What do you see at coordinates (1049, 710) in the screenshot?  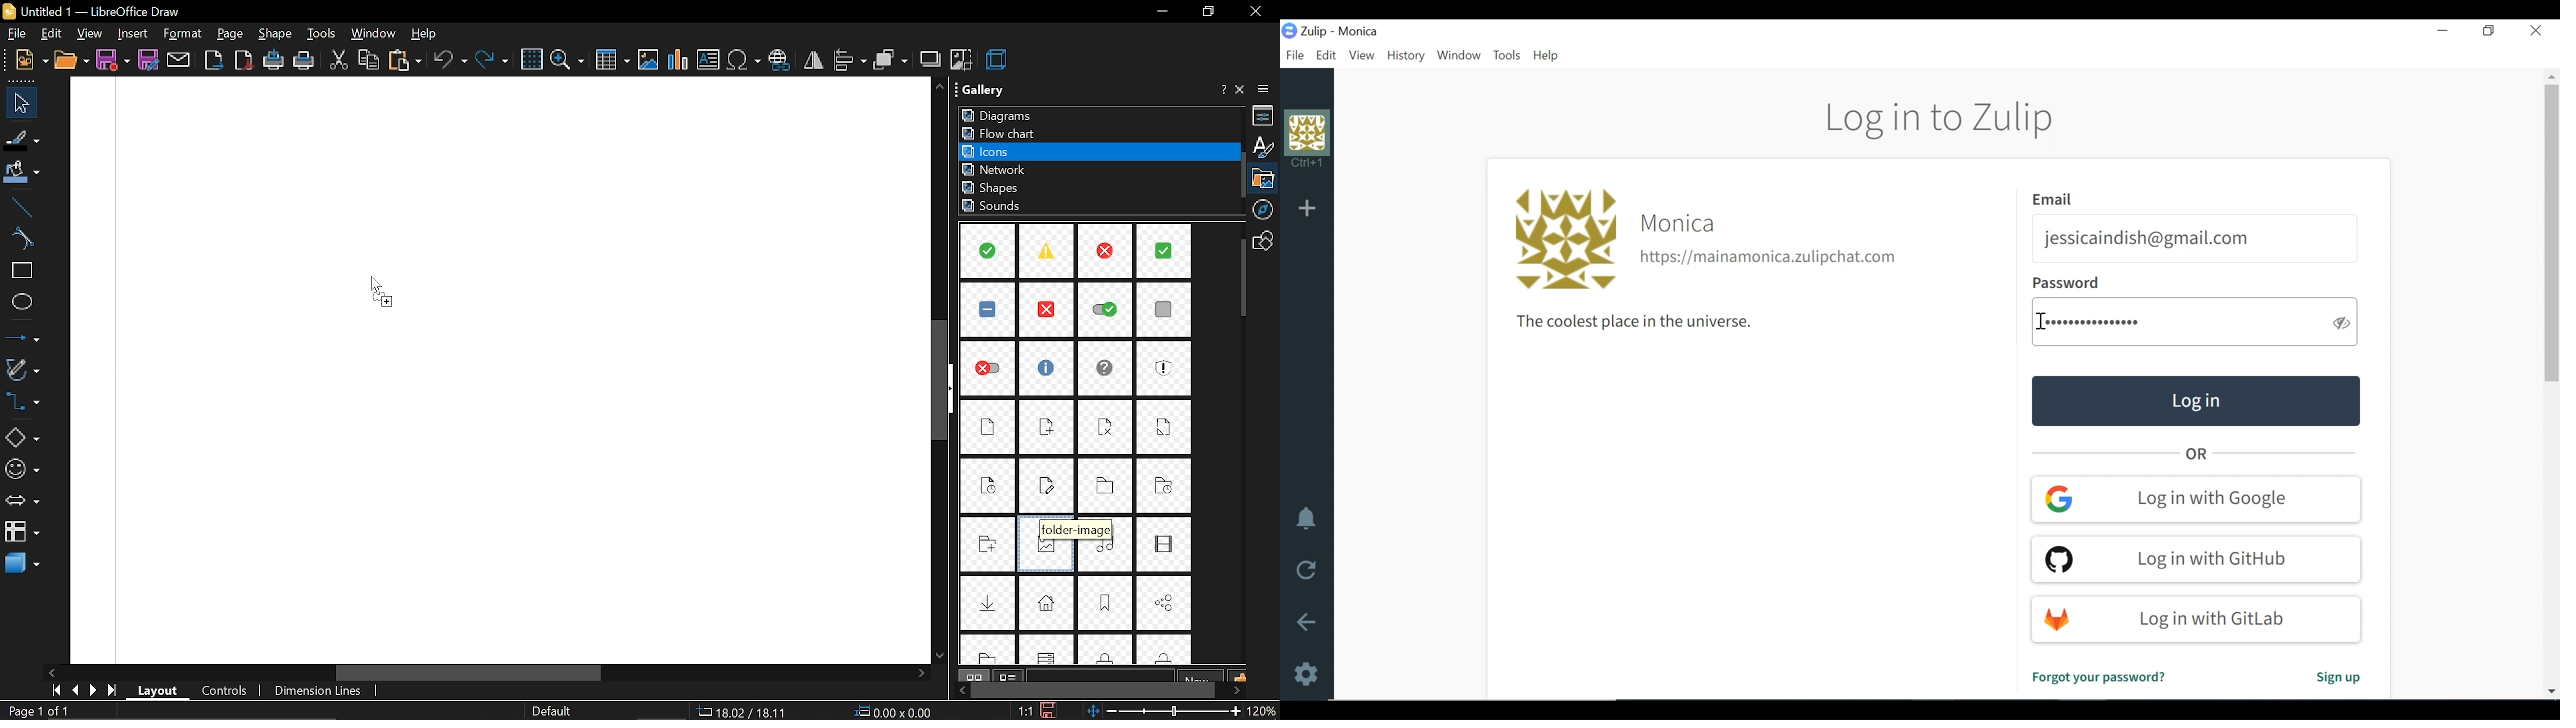 I see `save` at bounding box center [1049, 710].